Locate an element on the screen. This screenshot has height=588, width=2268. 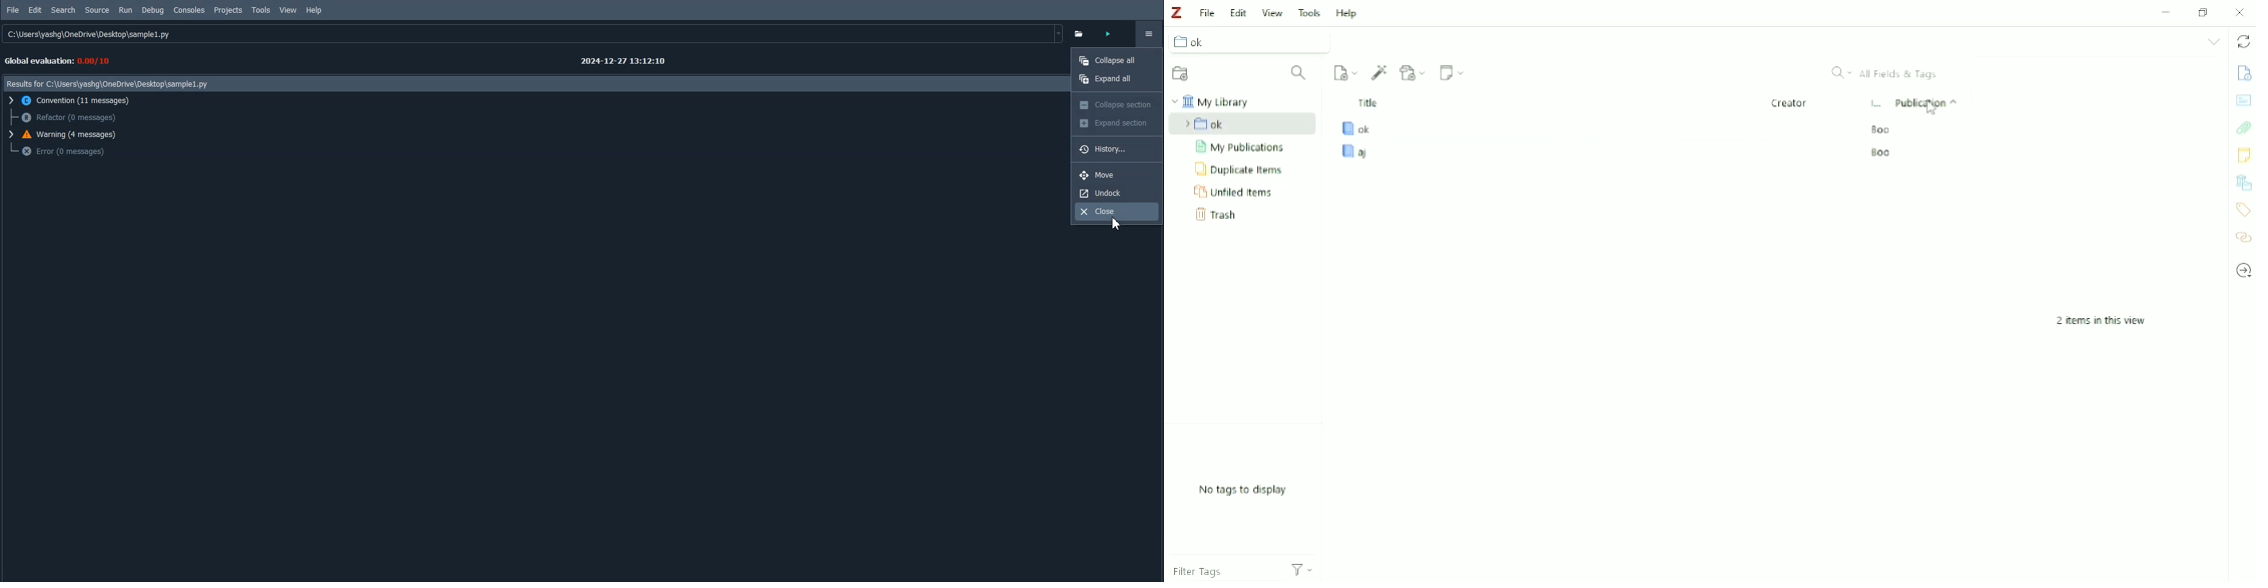
Abstract is located at coordinates (2244, 101).